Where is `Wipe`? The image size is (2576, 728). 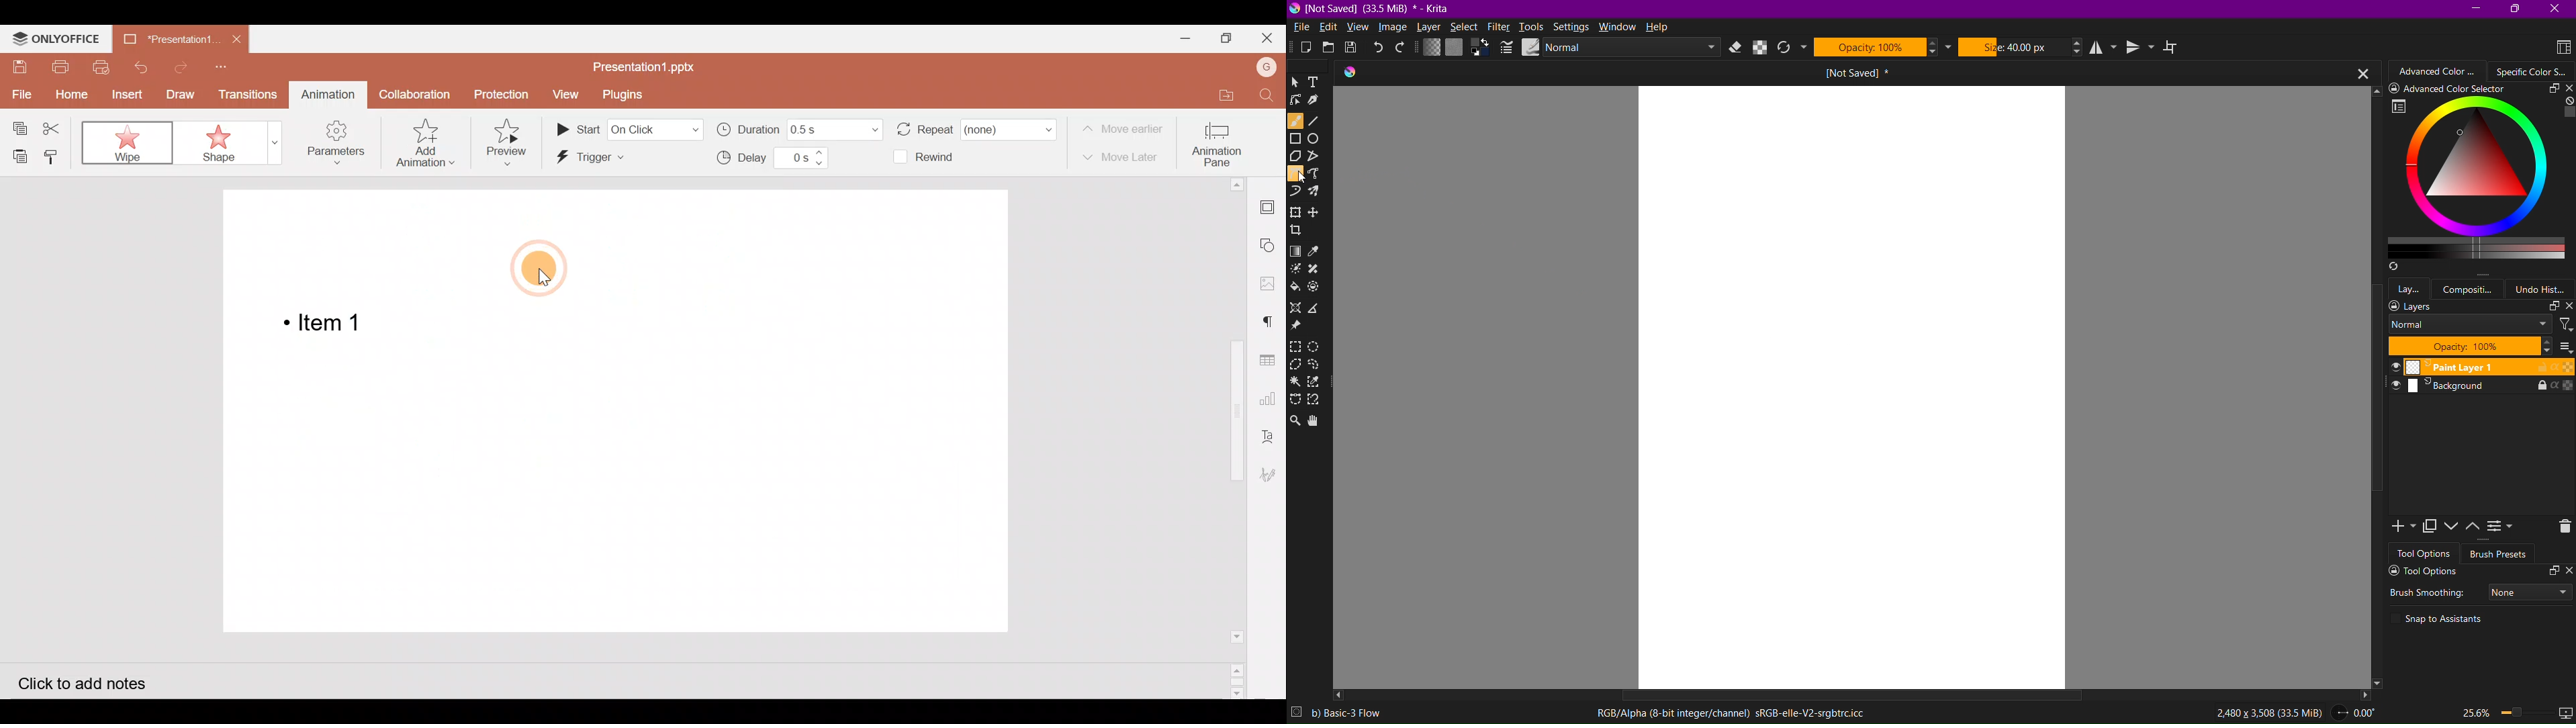 Wipe is located at coordinates (131, 142).